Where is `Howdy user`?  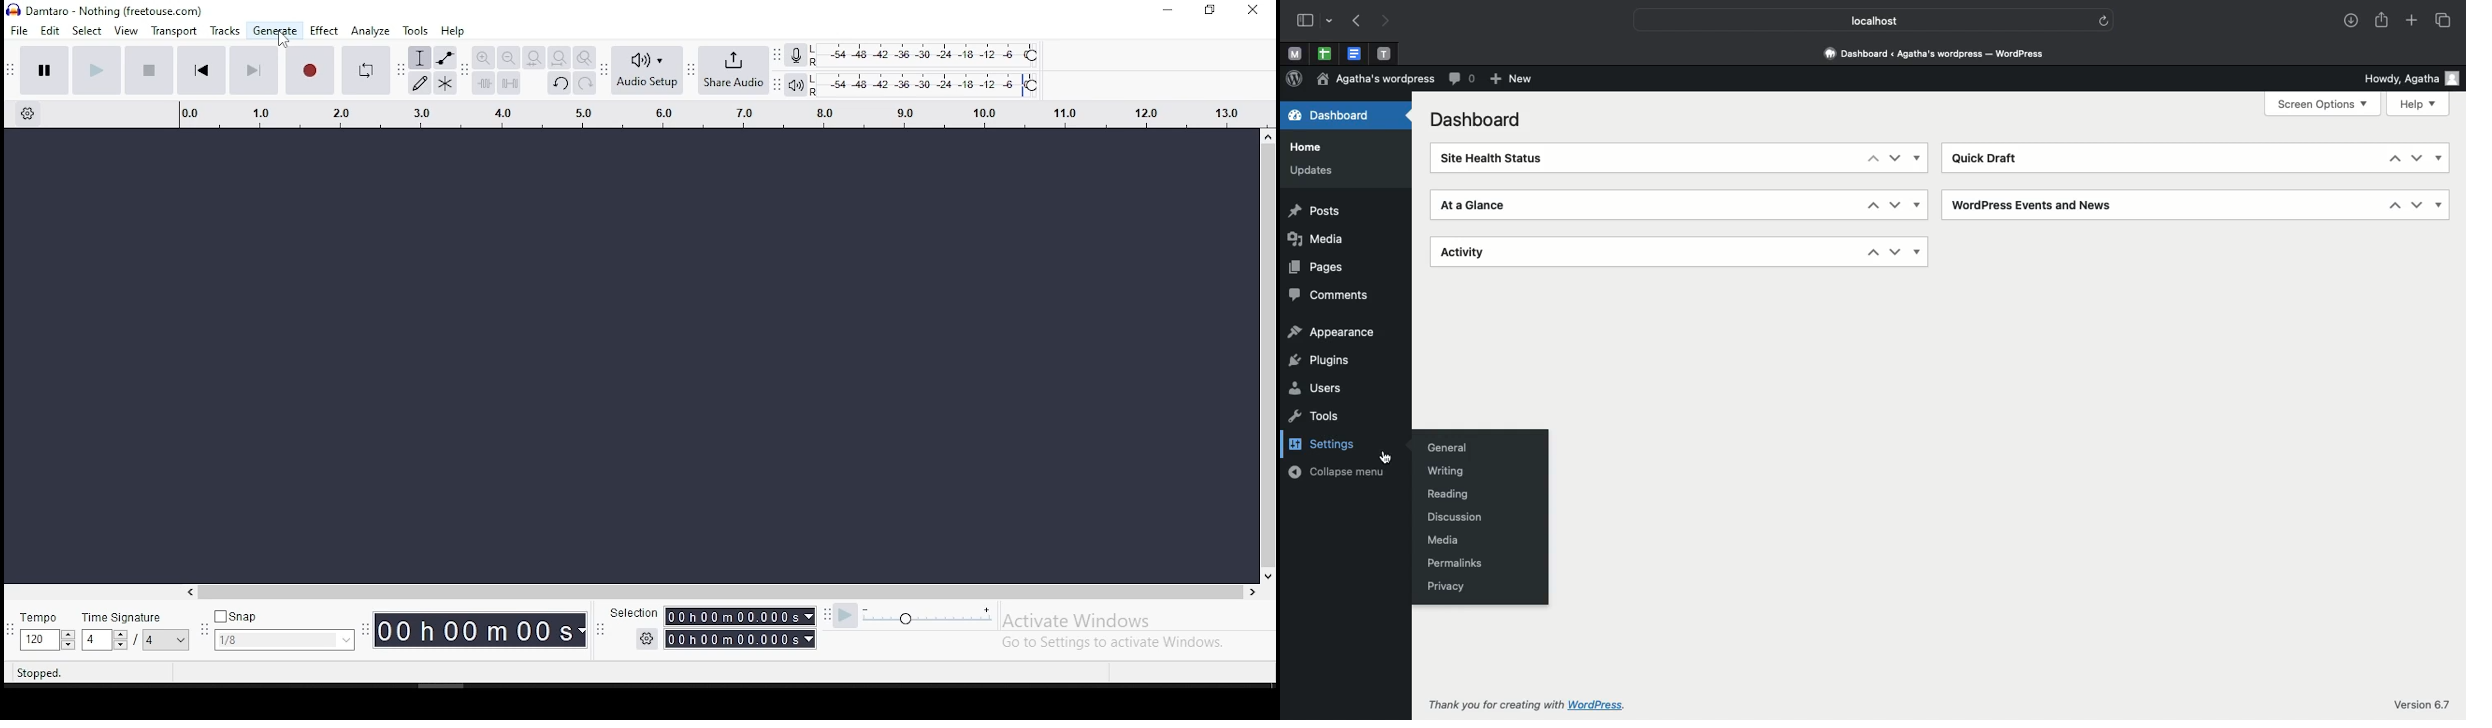
Howdy user is located at coordinates (2404, 77).